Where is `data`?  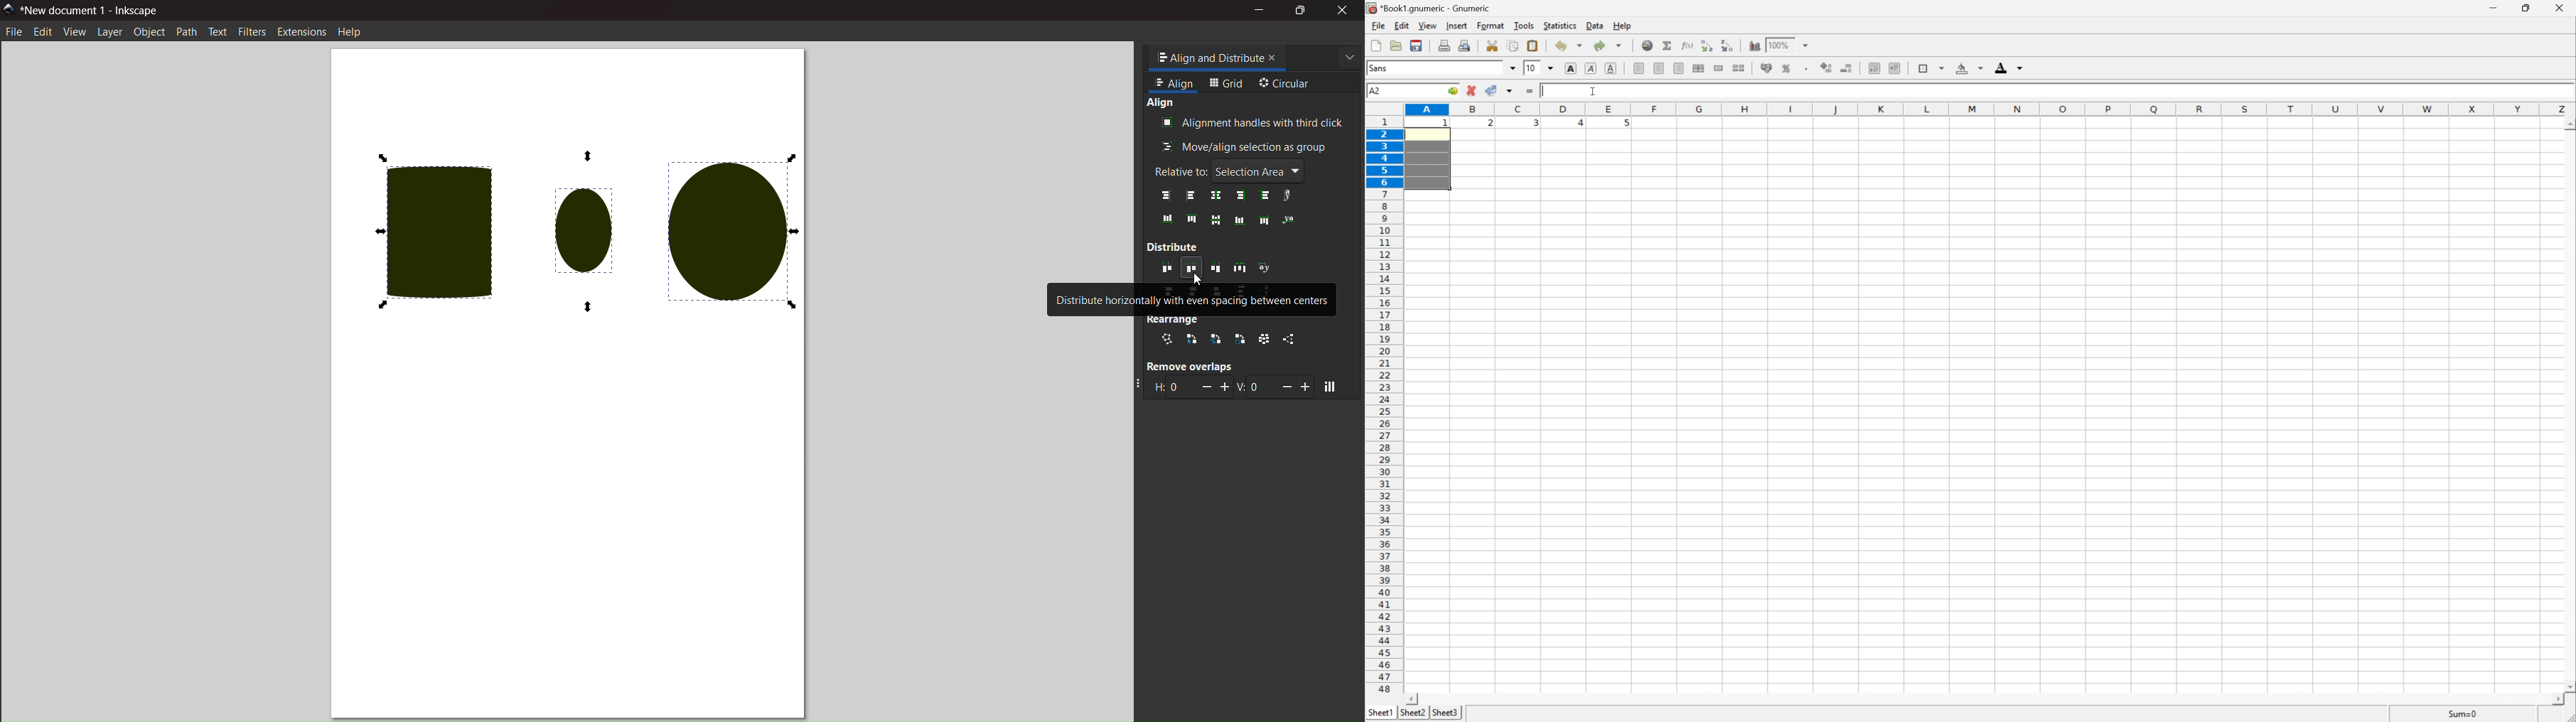 data is located at coordinates (1593, 26).